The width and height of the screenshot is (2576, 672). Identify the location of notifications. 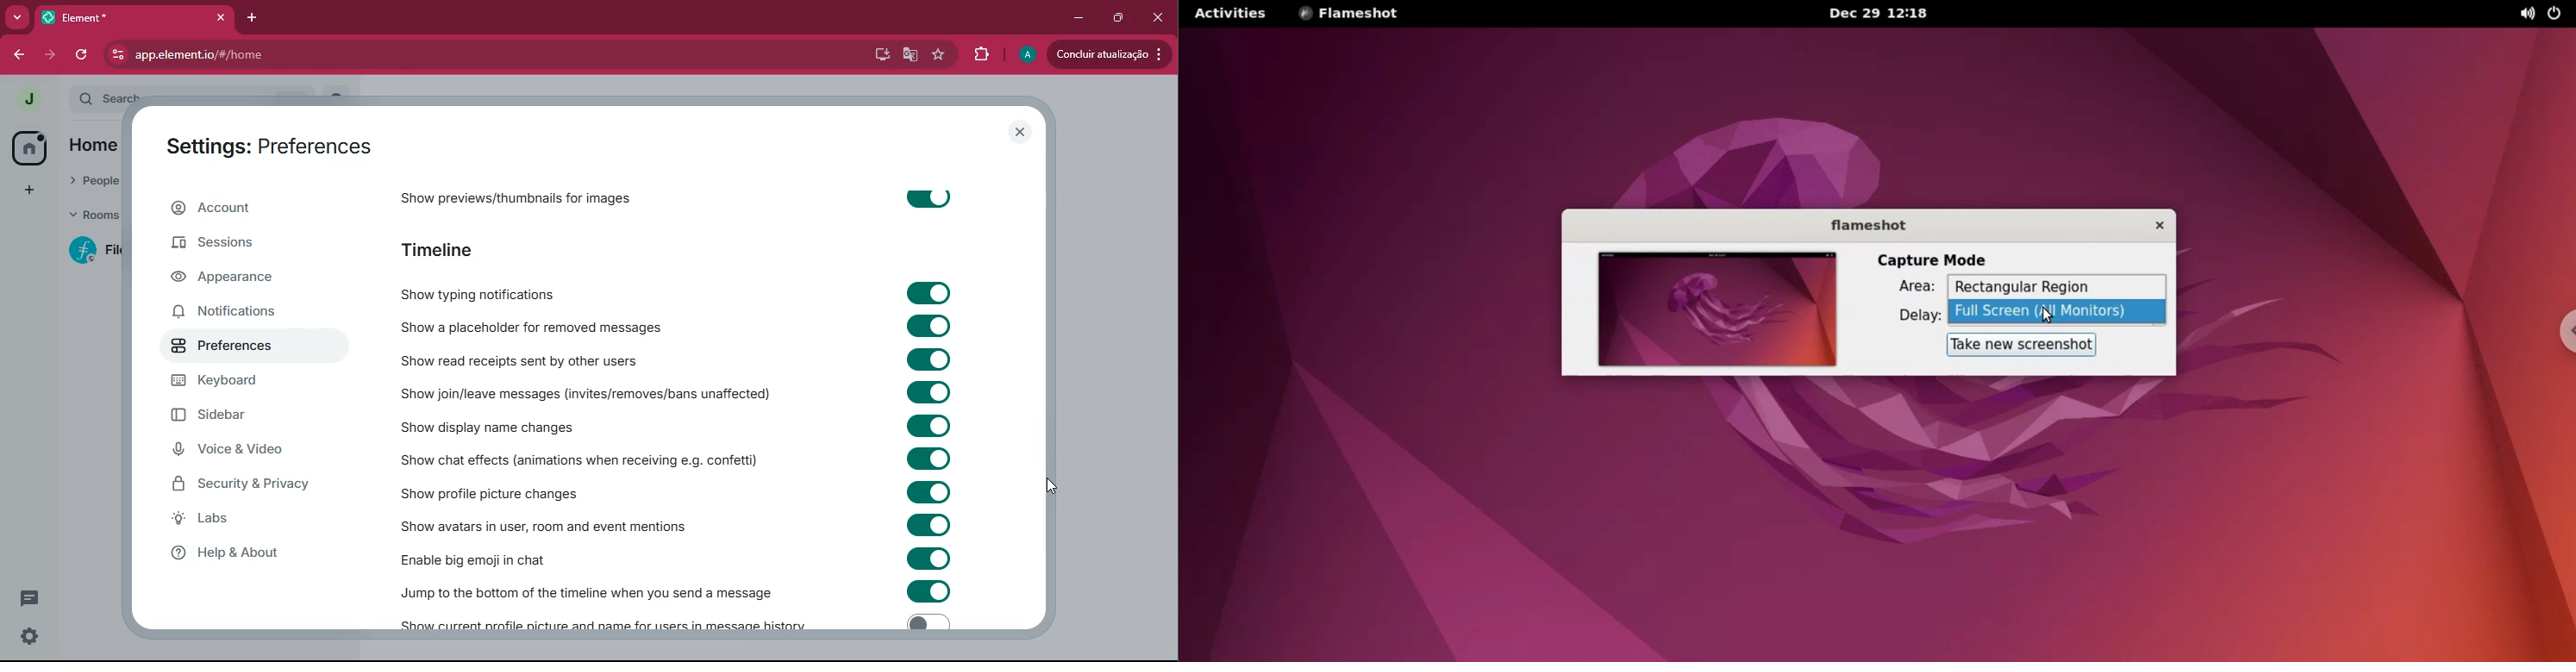
(243, 312).